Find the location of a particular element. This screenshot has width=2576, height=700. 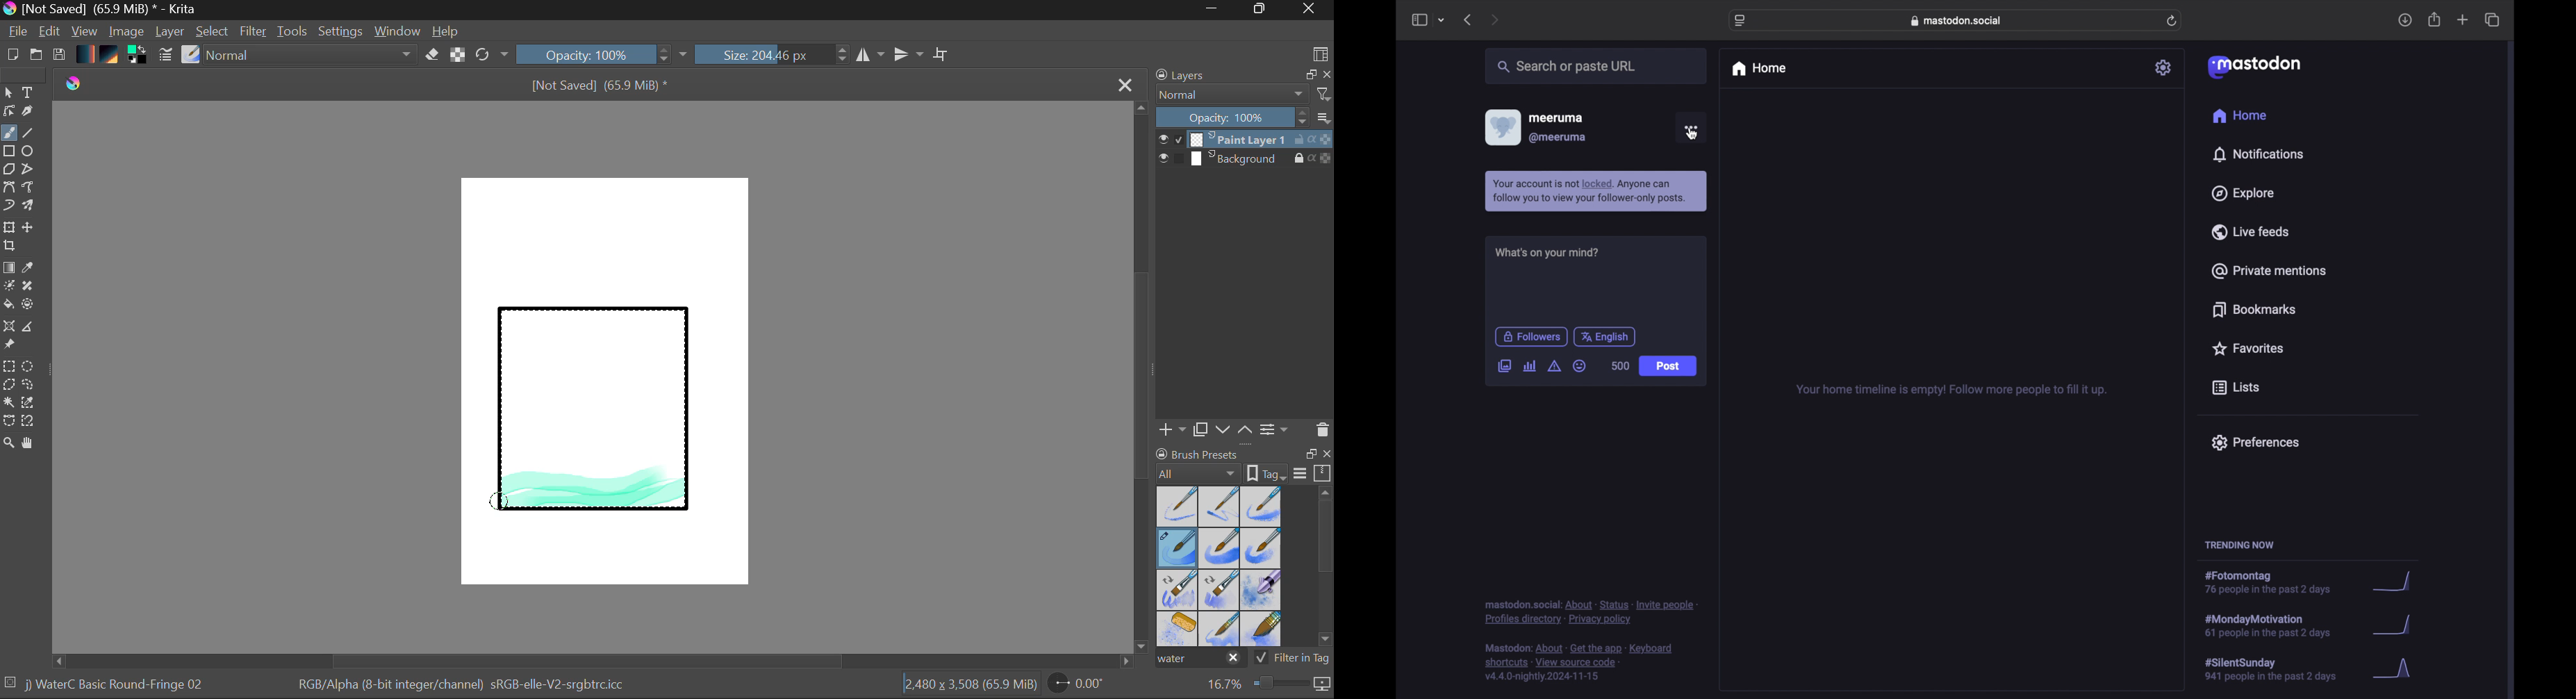

Move Layer Up is located at coordinates (1246, 429).